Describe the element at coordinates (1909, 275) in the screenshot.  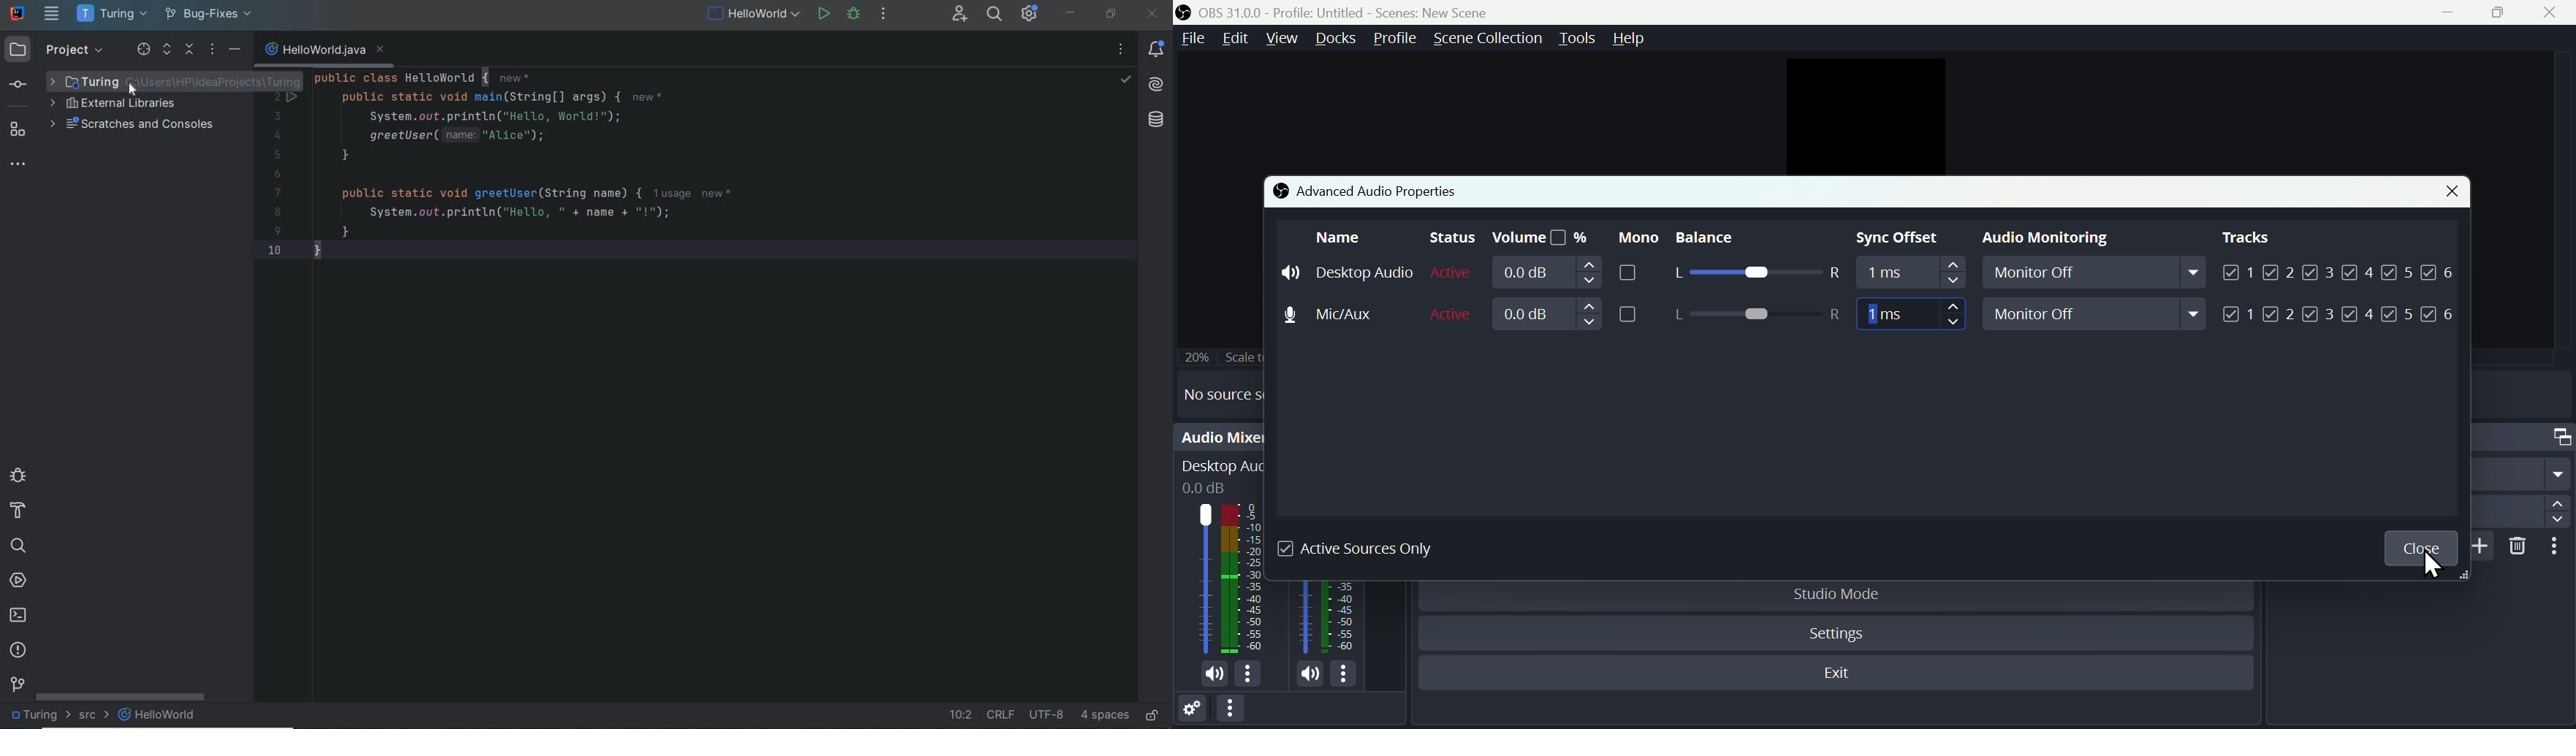
I see `Sync Offset` at that location.